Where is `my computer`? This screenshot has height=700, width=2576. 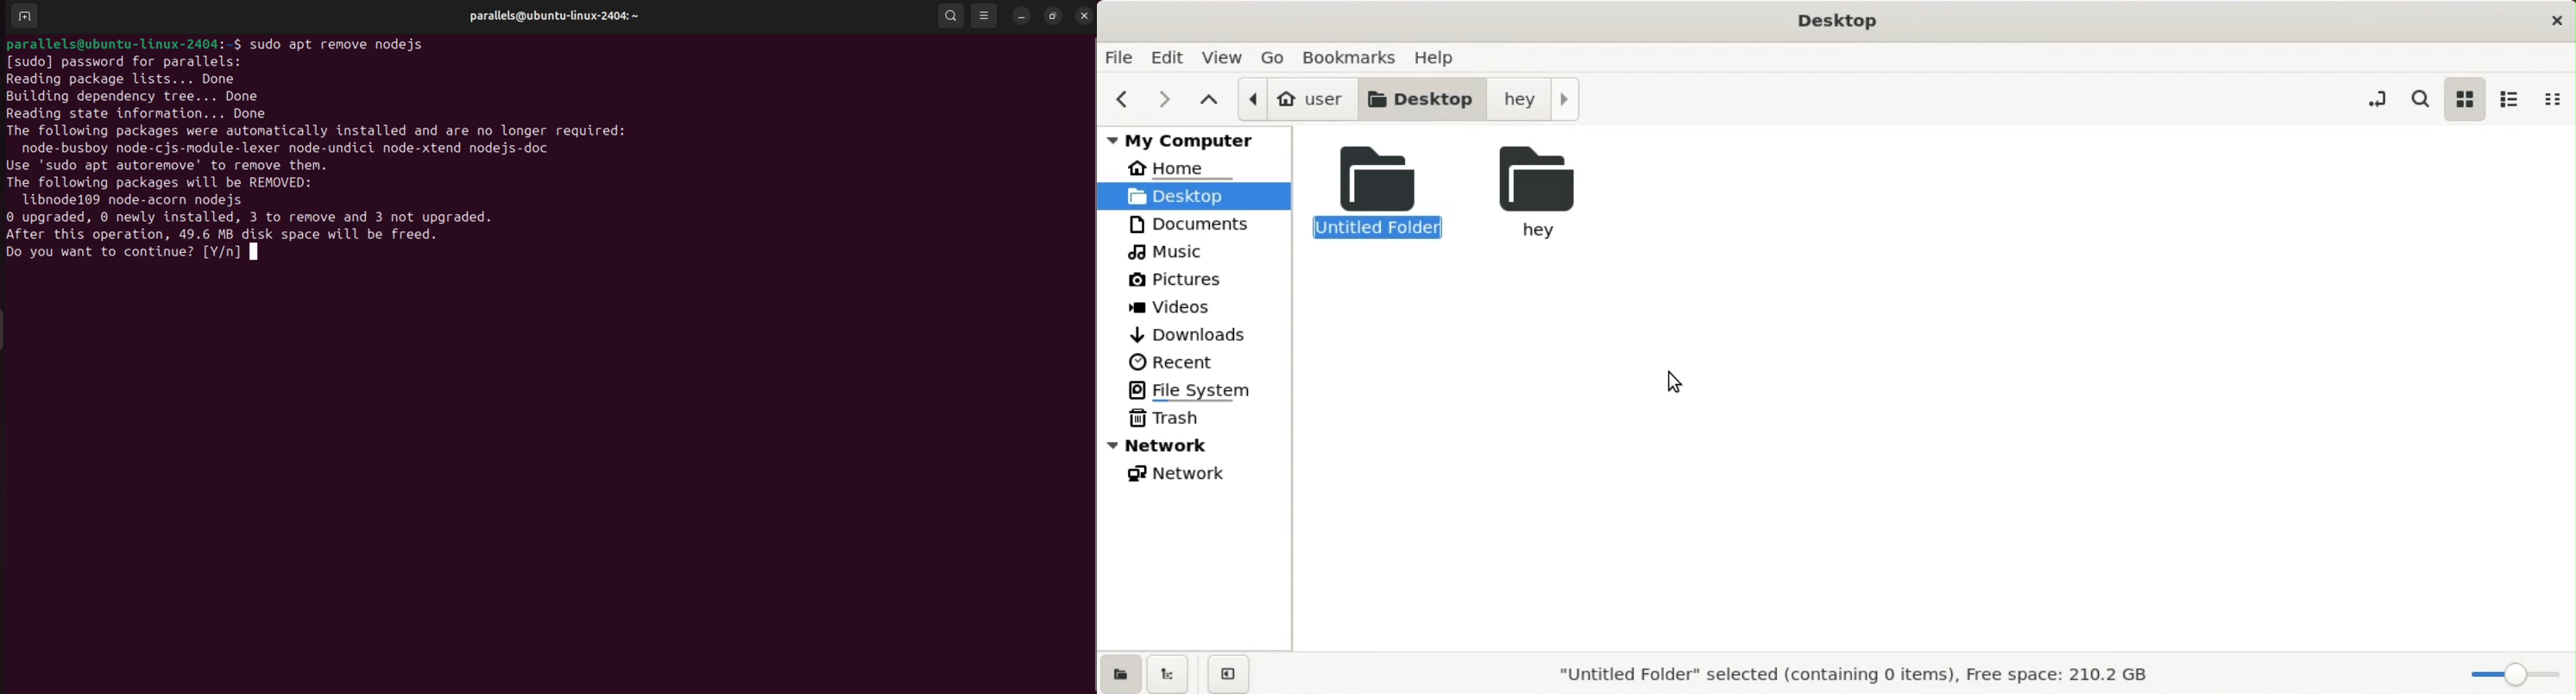
my computer is located at coordinates (1196, 139).